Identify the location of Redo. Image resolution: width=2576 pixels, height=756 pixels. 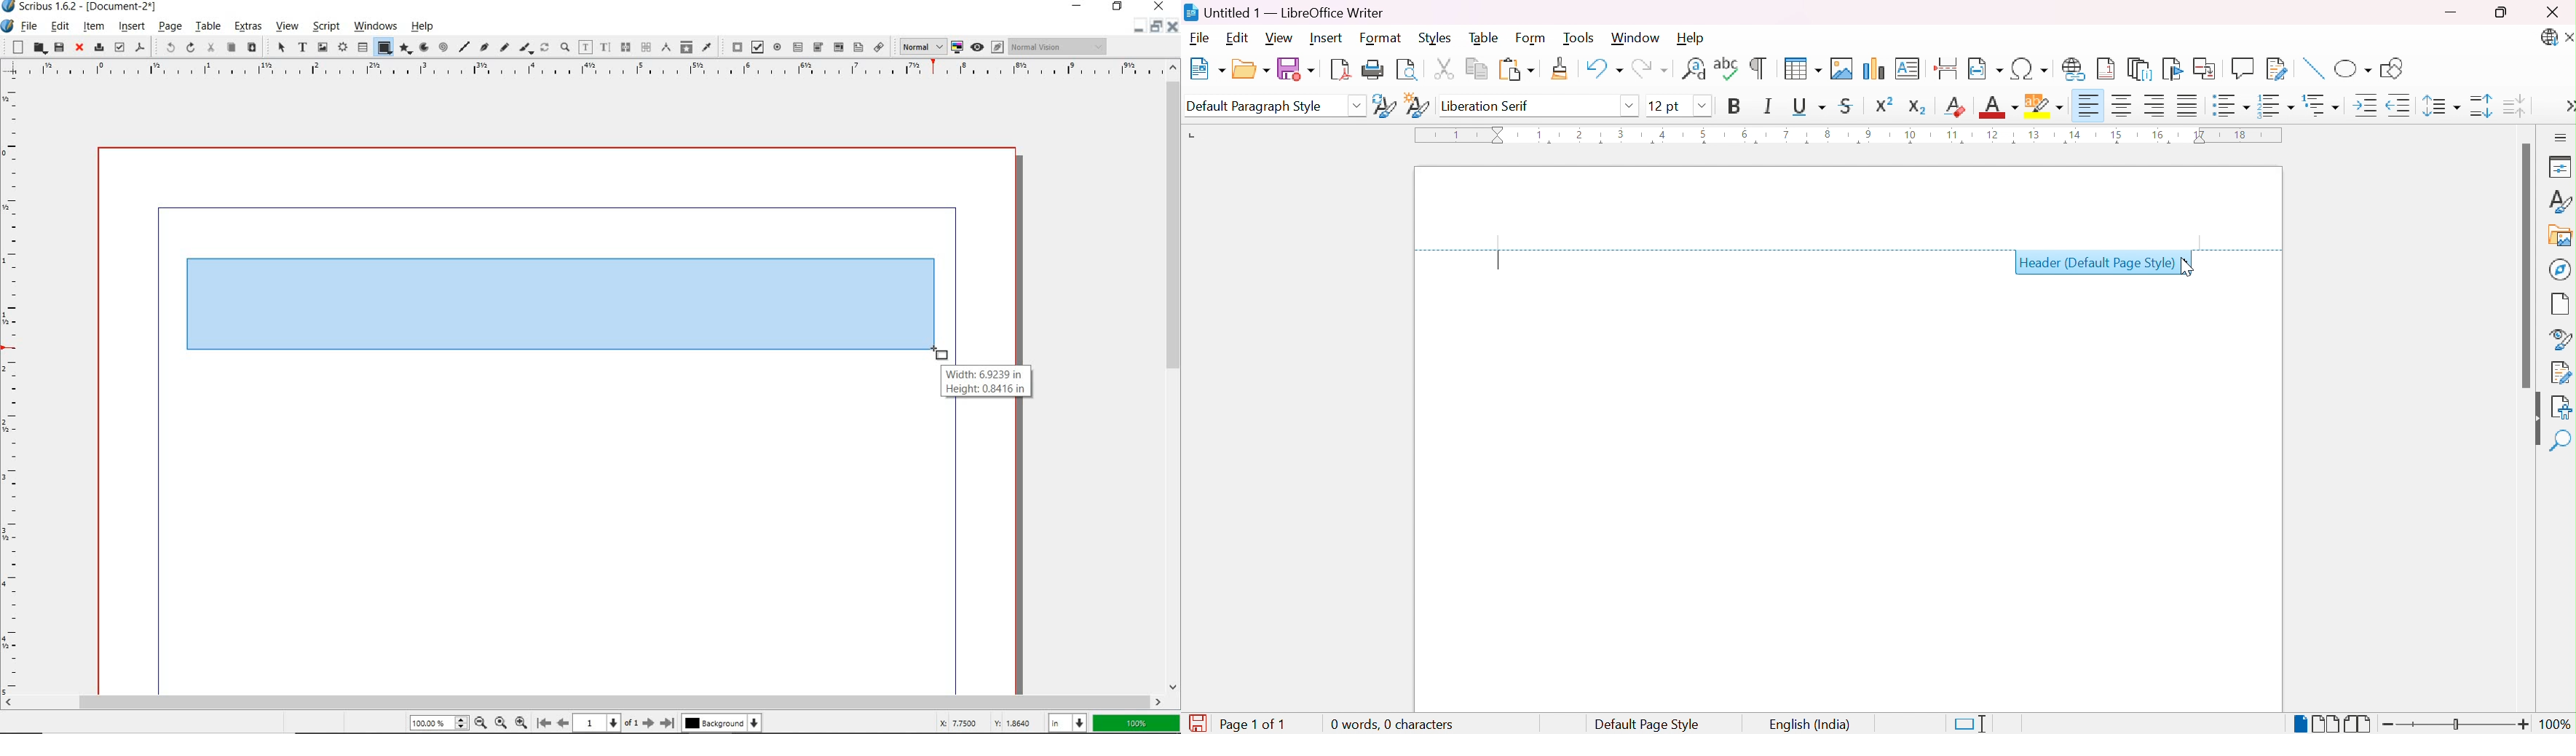
(1654, 68).